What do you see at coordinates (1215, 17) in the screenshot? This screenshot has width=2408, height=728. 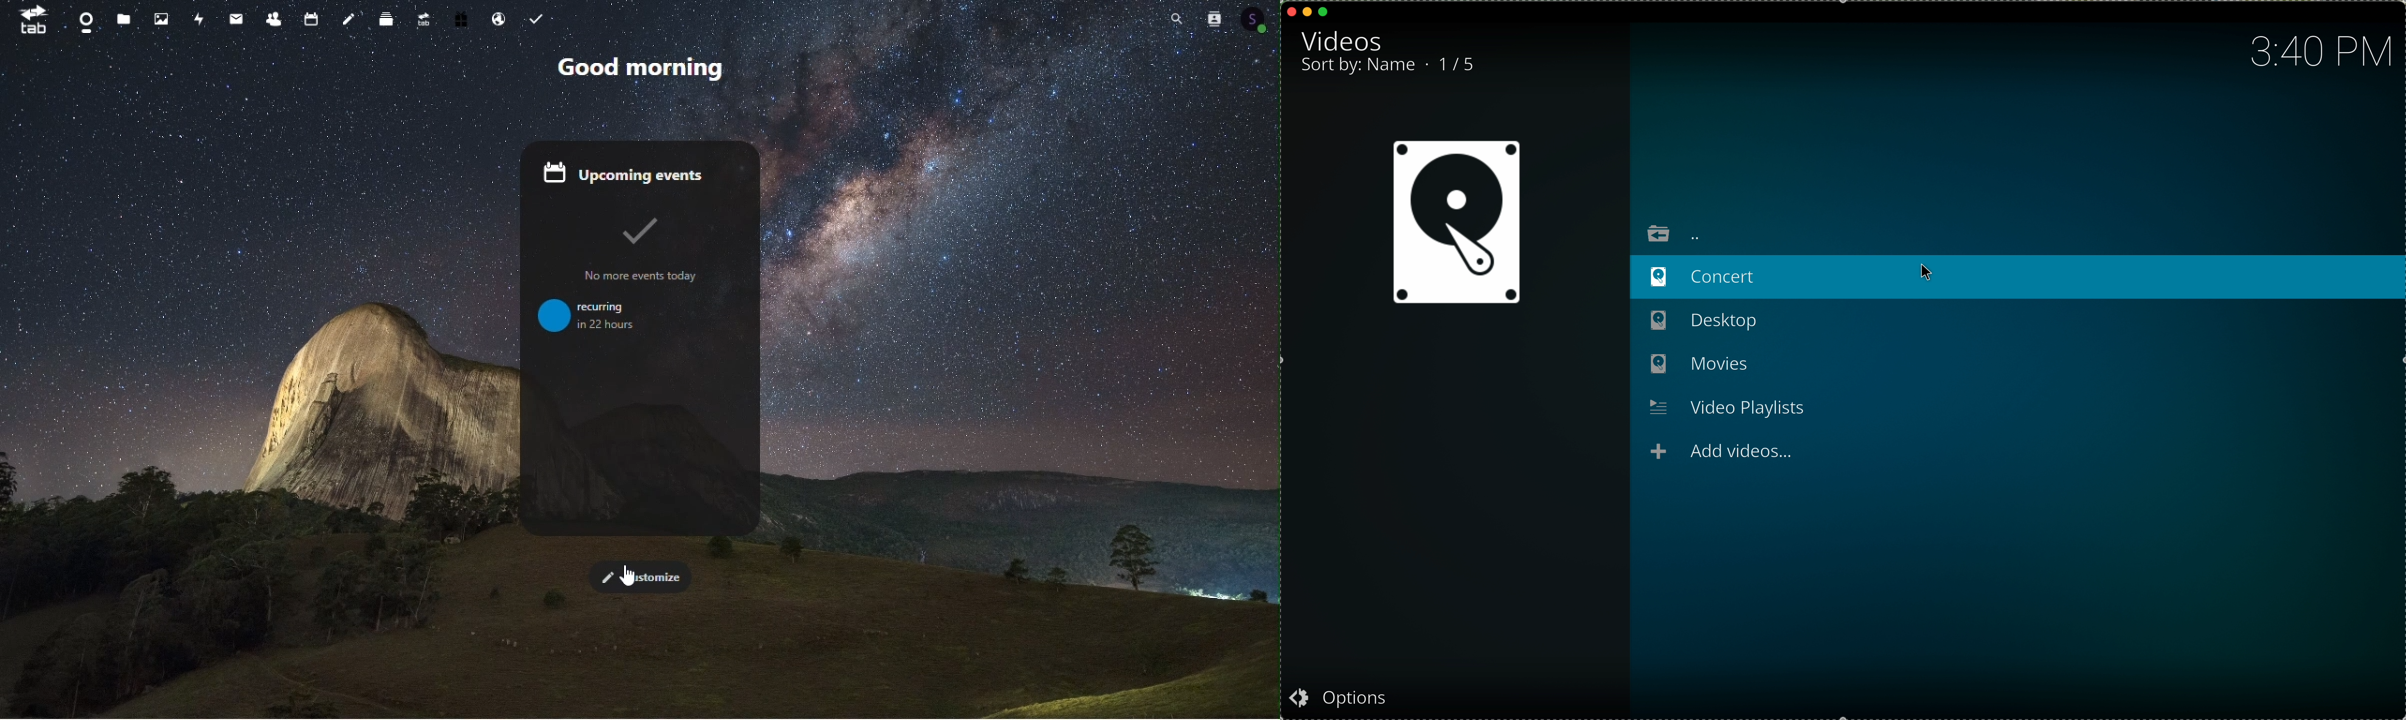 I see `Contacts` at bounding box center [1215, 17].